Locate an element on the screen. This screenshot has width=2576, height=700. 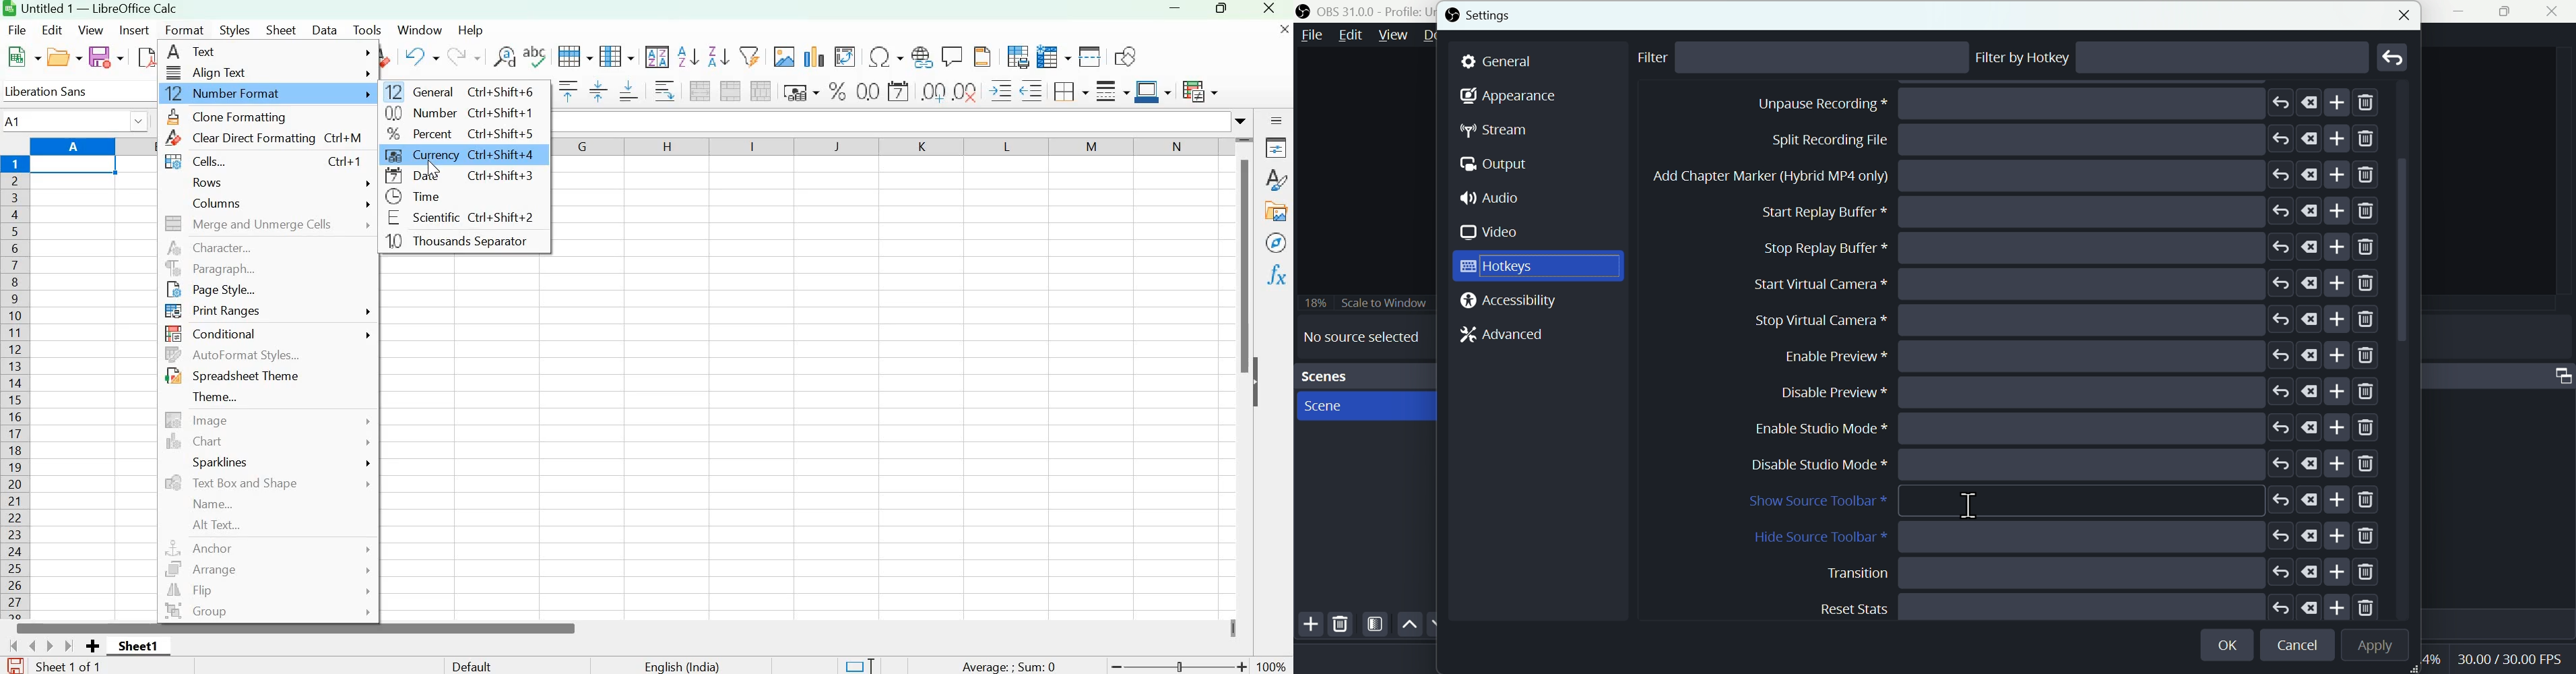
Unpause recording is located at coordinates (2075, 247).